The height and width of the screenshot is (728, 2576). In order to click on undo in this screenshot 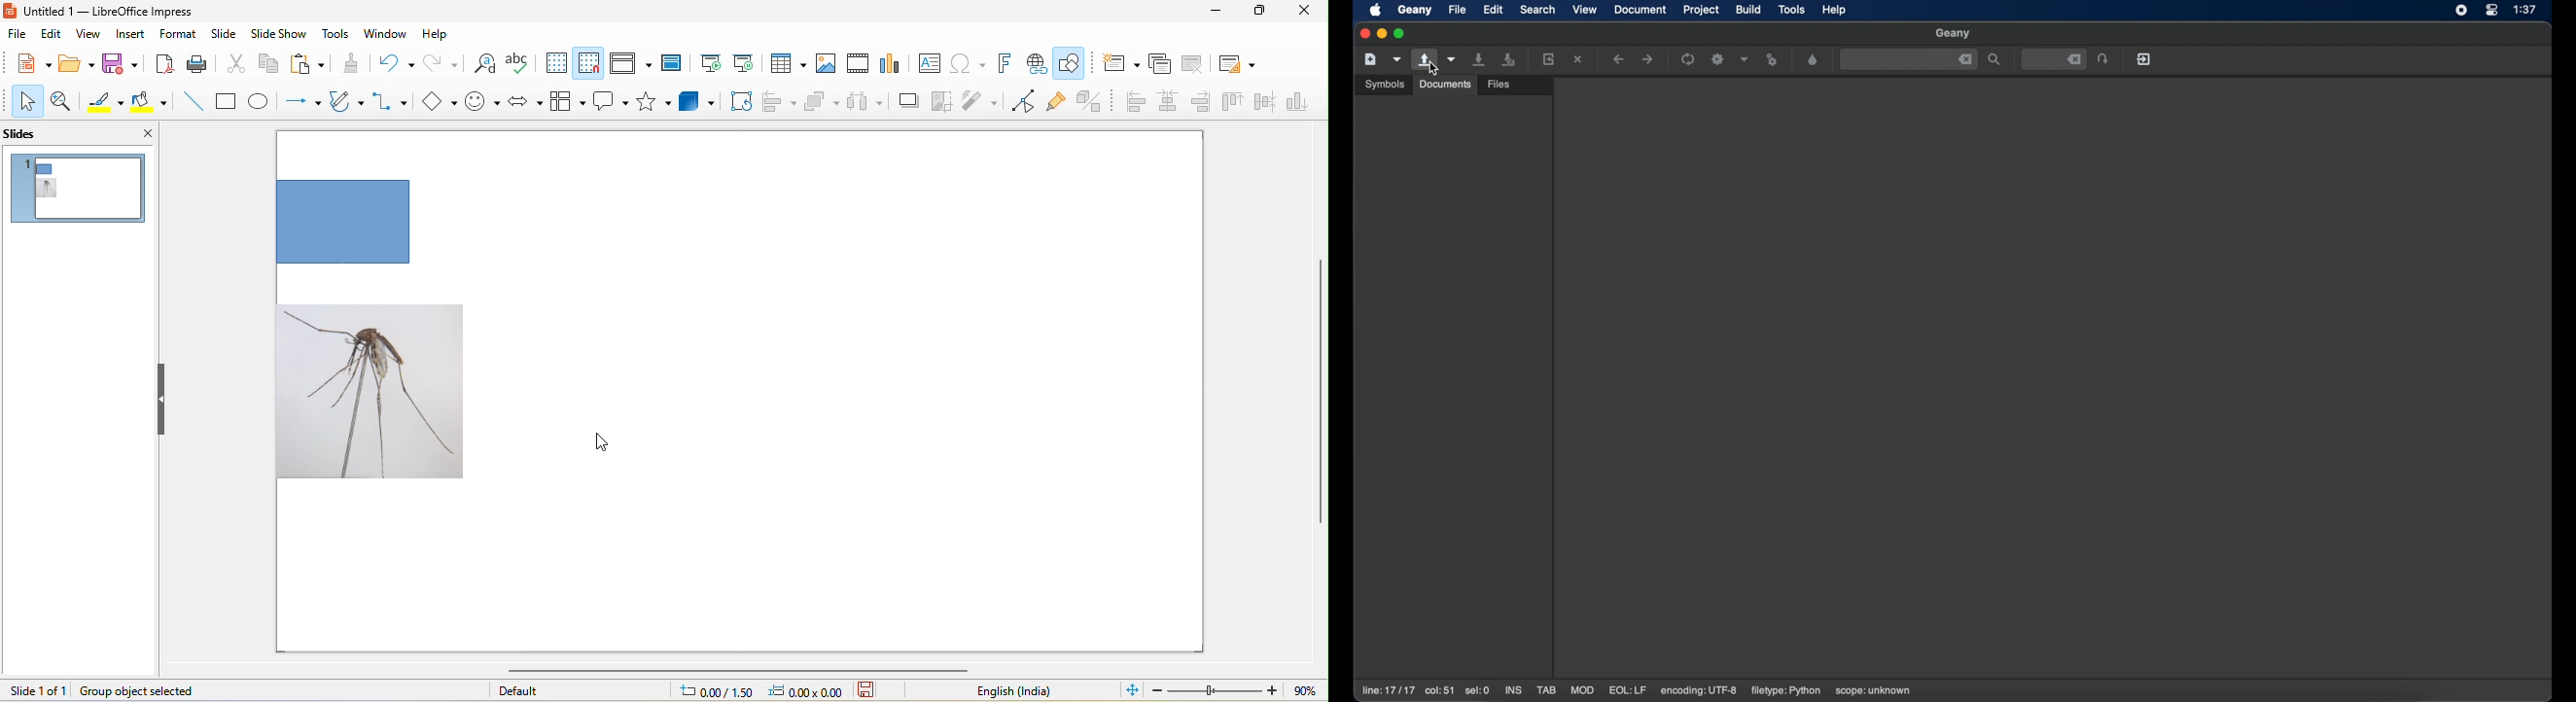, I will do `click(392, 62)`.